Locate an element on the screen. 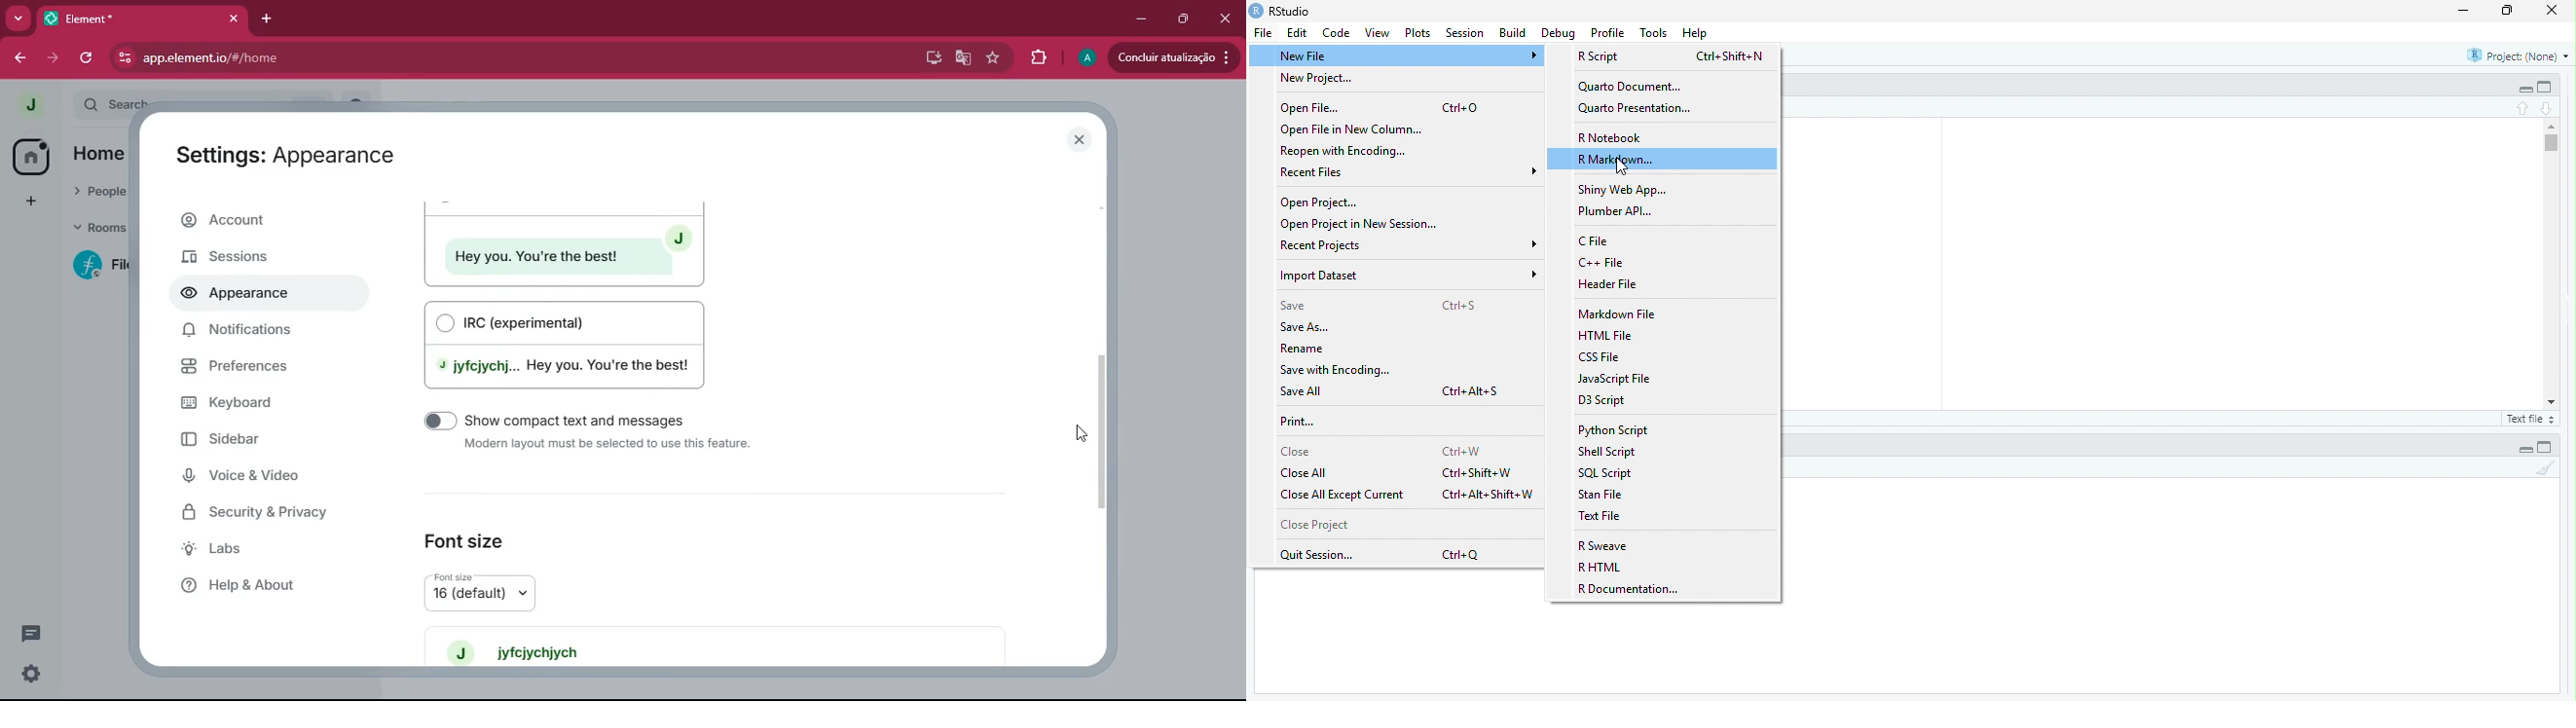  appearance is located at coordinates (242, 296).